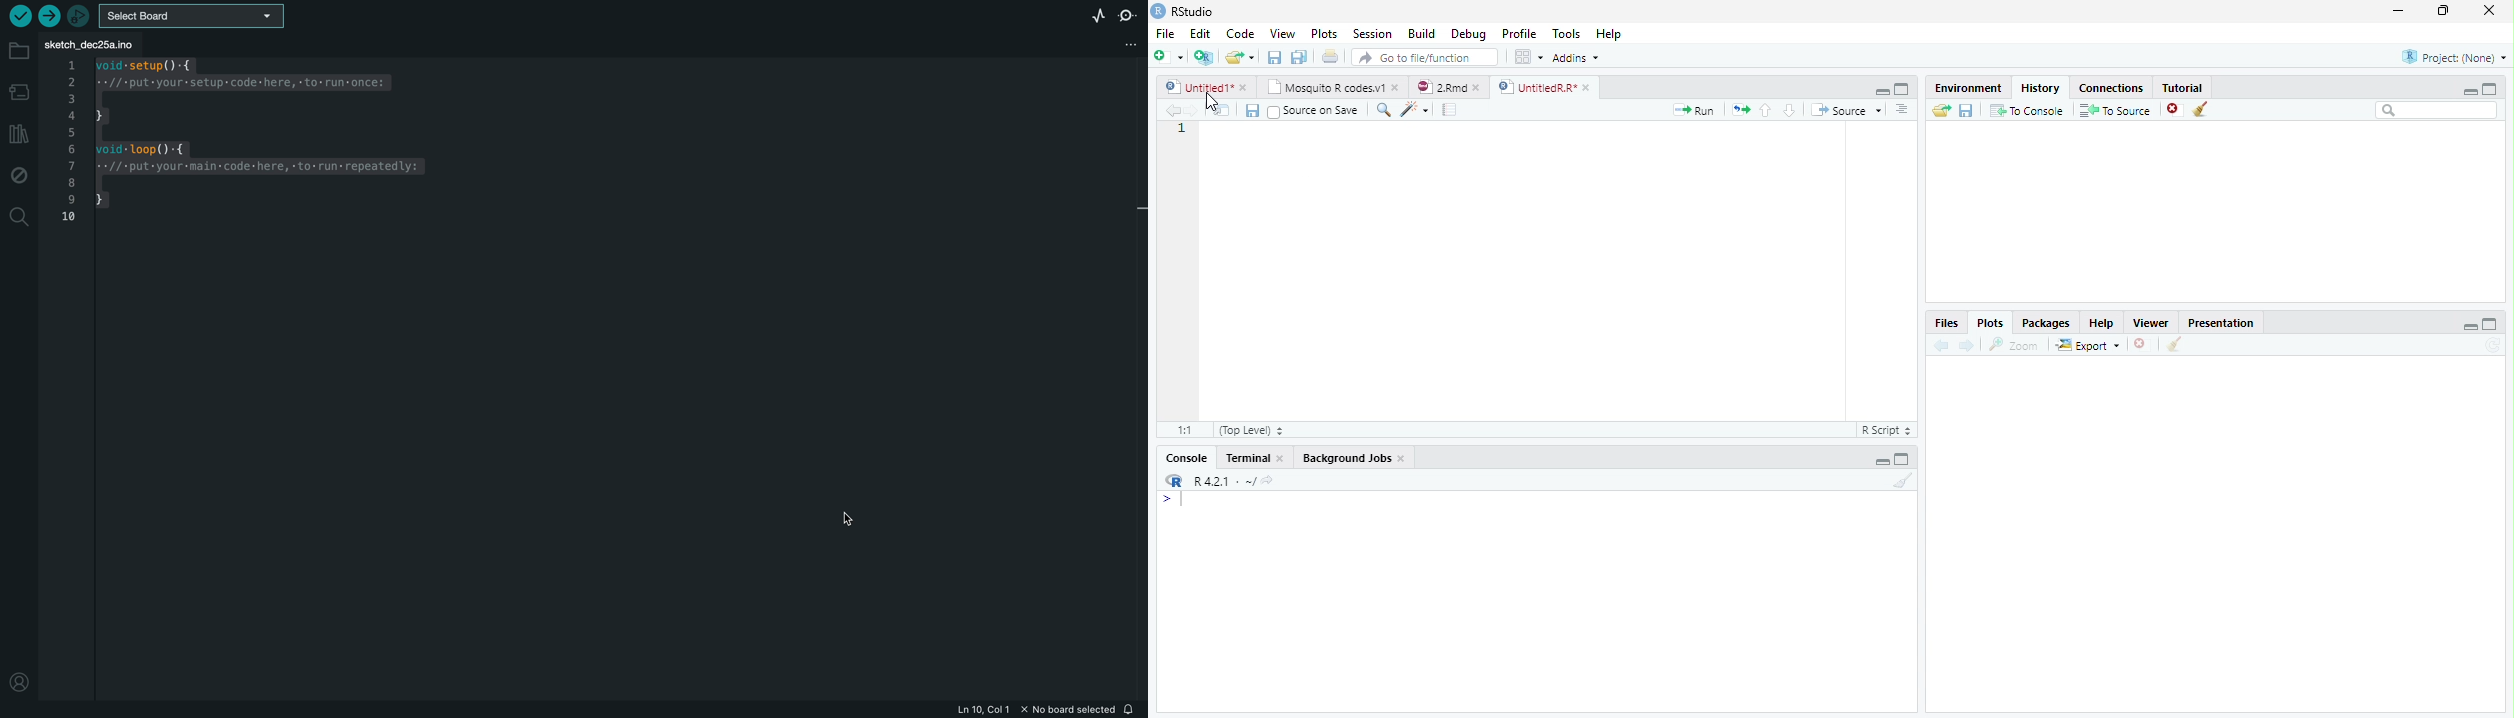 This screenshot has height=728, width=2520. What do you see at coordinates (1192, 111) in the screenshot?
I see `Go forward to next source location` at bounding box center [1192, 111].